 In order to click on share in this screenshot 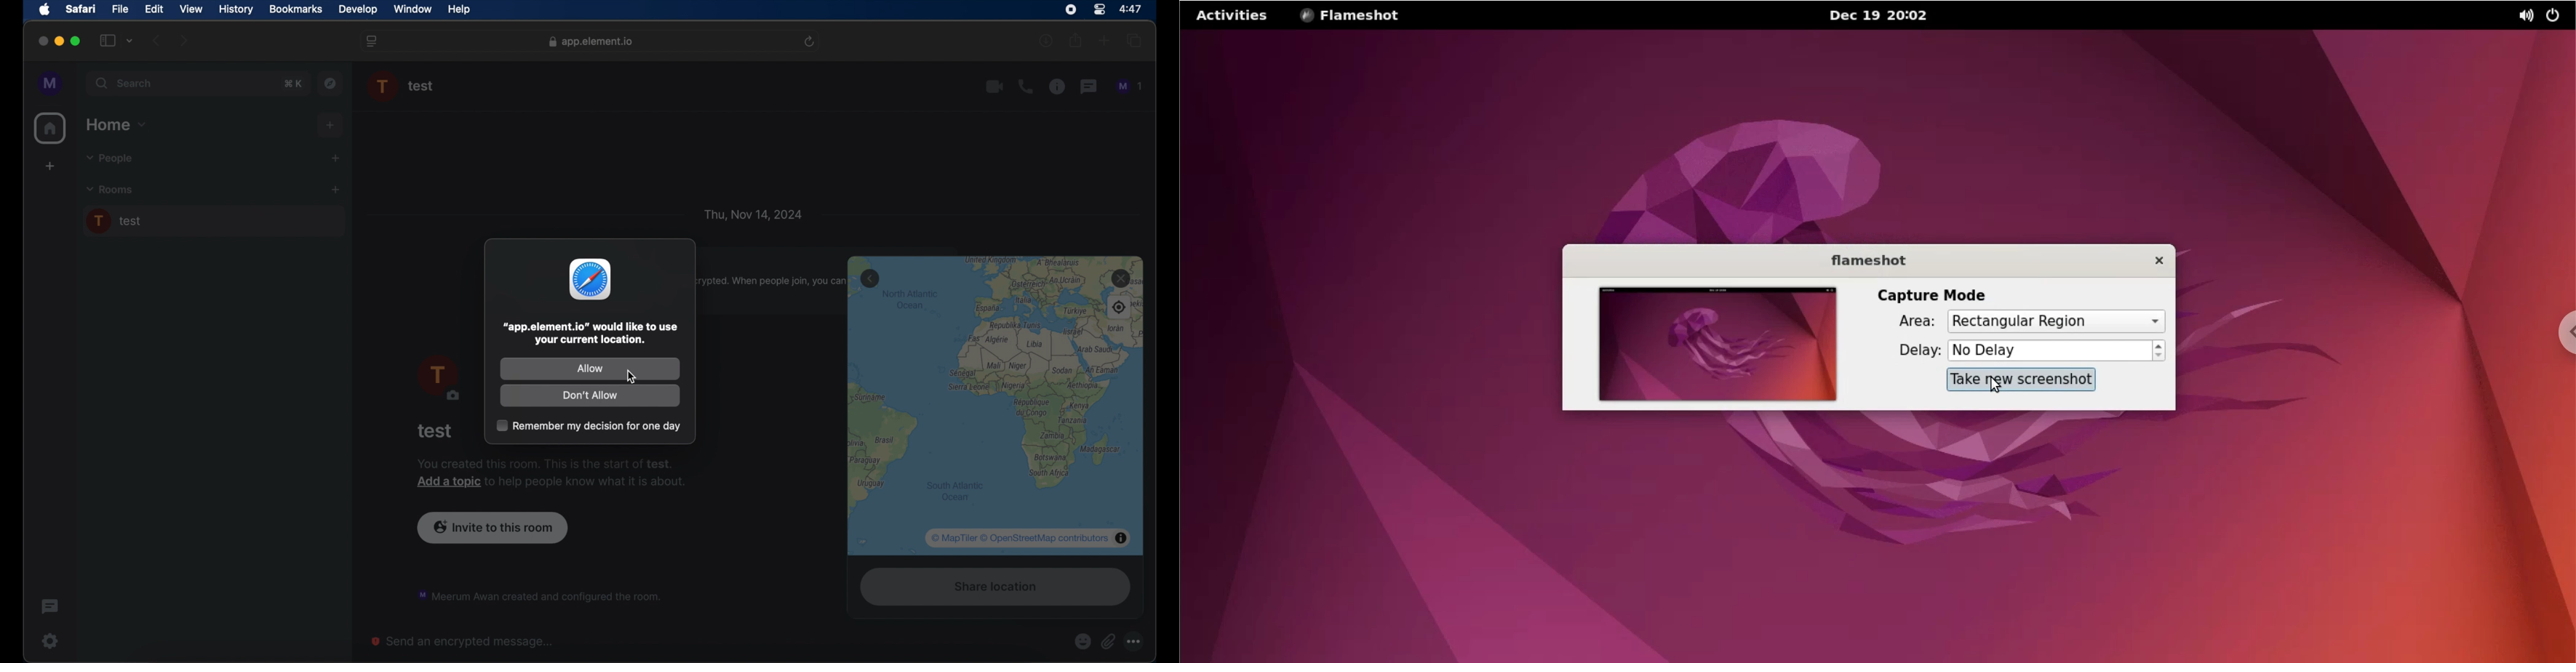, I will do `click(1075, 41)`.